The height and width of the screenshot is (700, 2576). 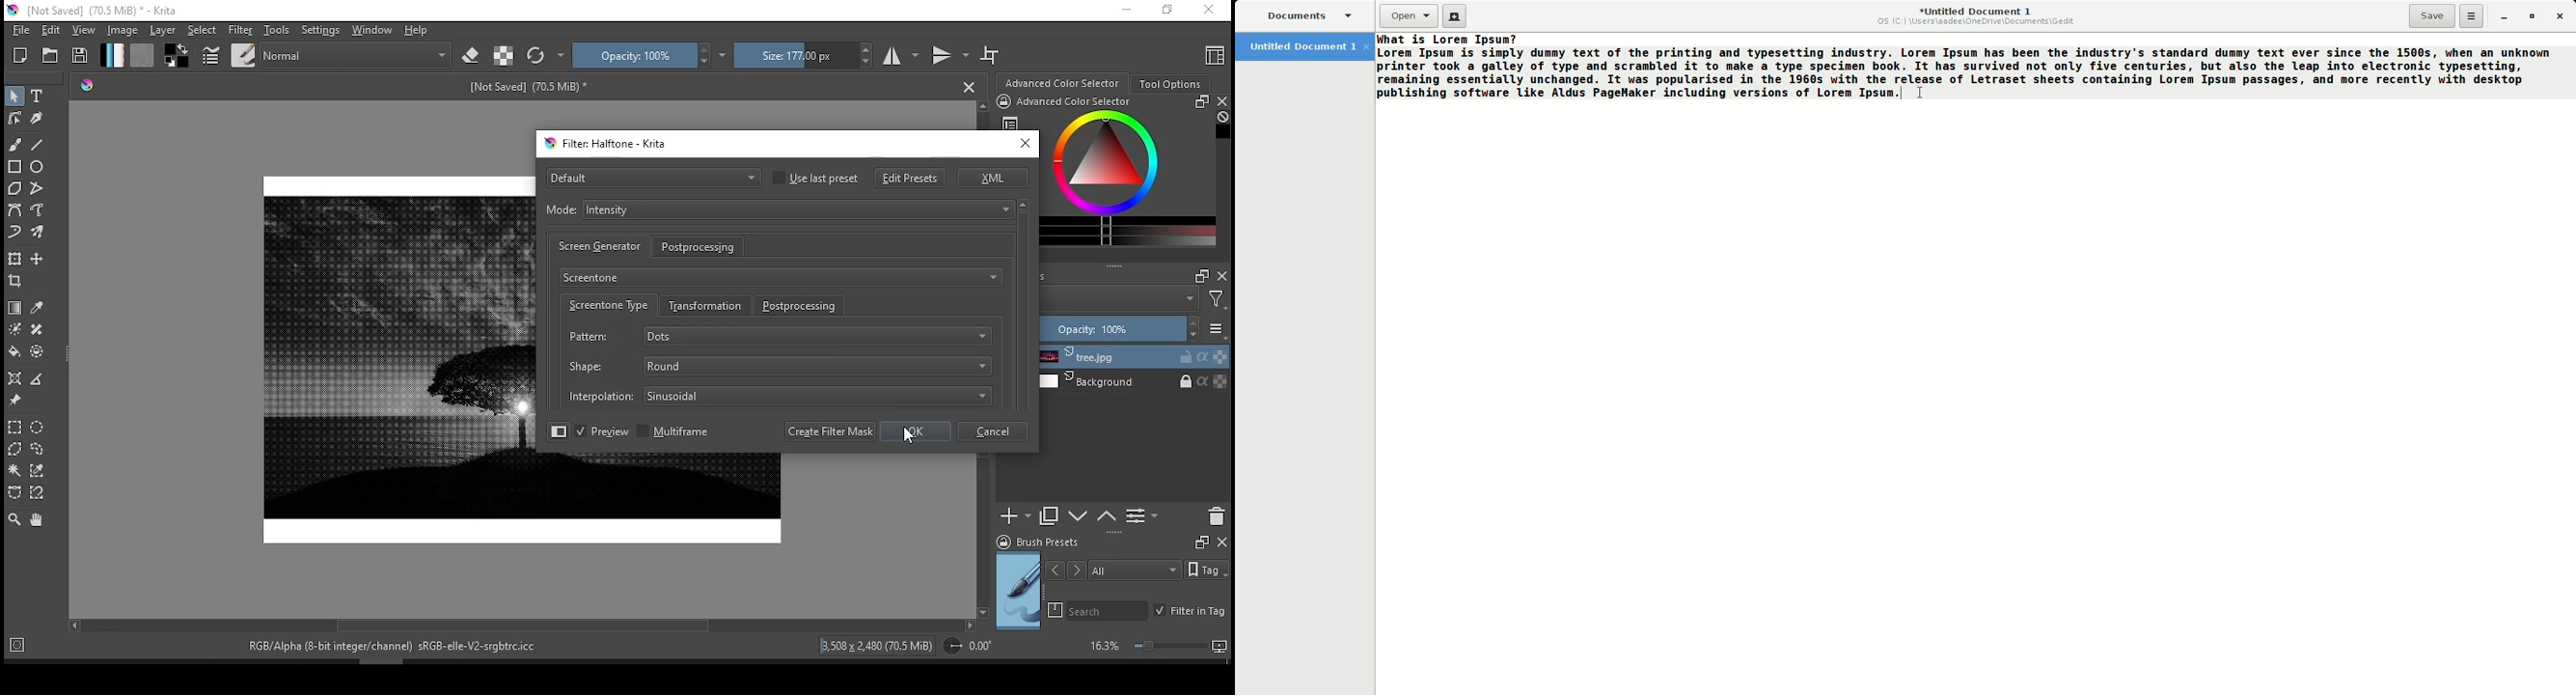 What do you see at coordinates (39, 352) in the screenshot?
I see `enclose and fill tool` at bounding box center [39, 352].